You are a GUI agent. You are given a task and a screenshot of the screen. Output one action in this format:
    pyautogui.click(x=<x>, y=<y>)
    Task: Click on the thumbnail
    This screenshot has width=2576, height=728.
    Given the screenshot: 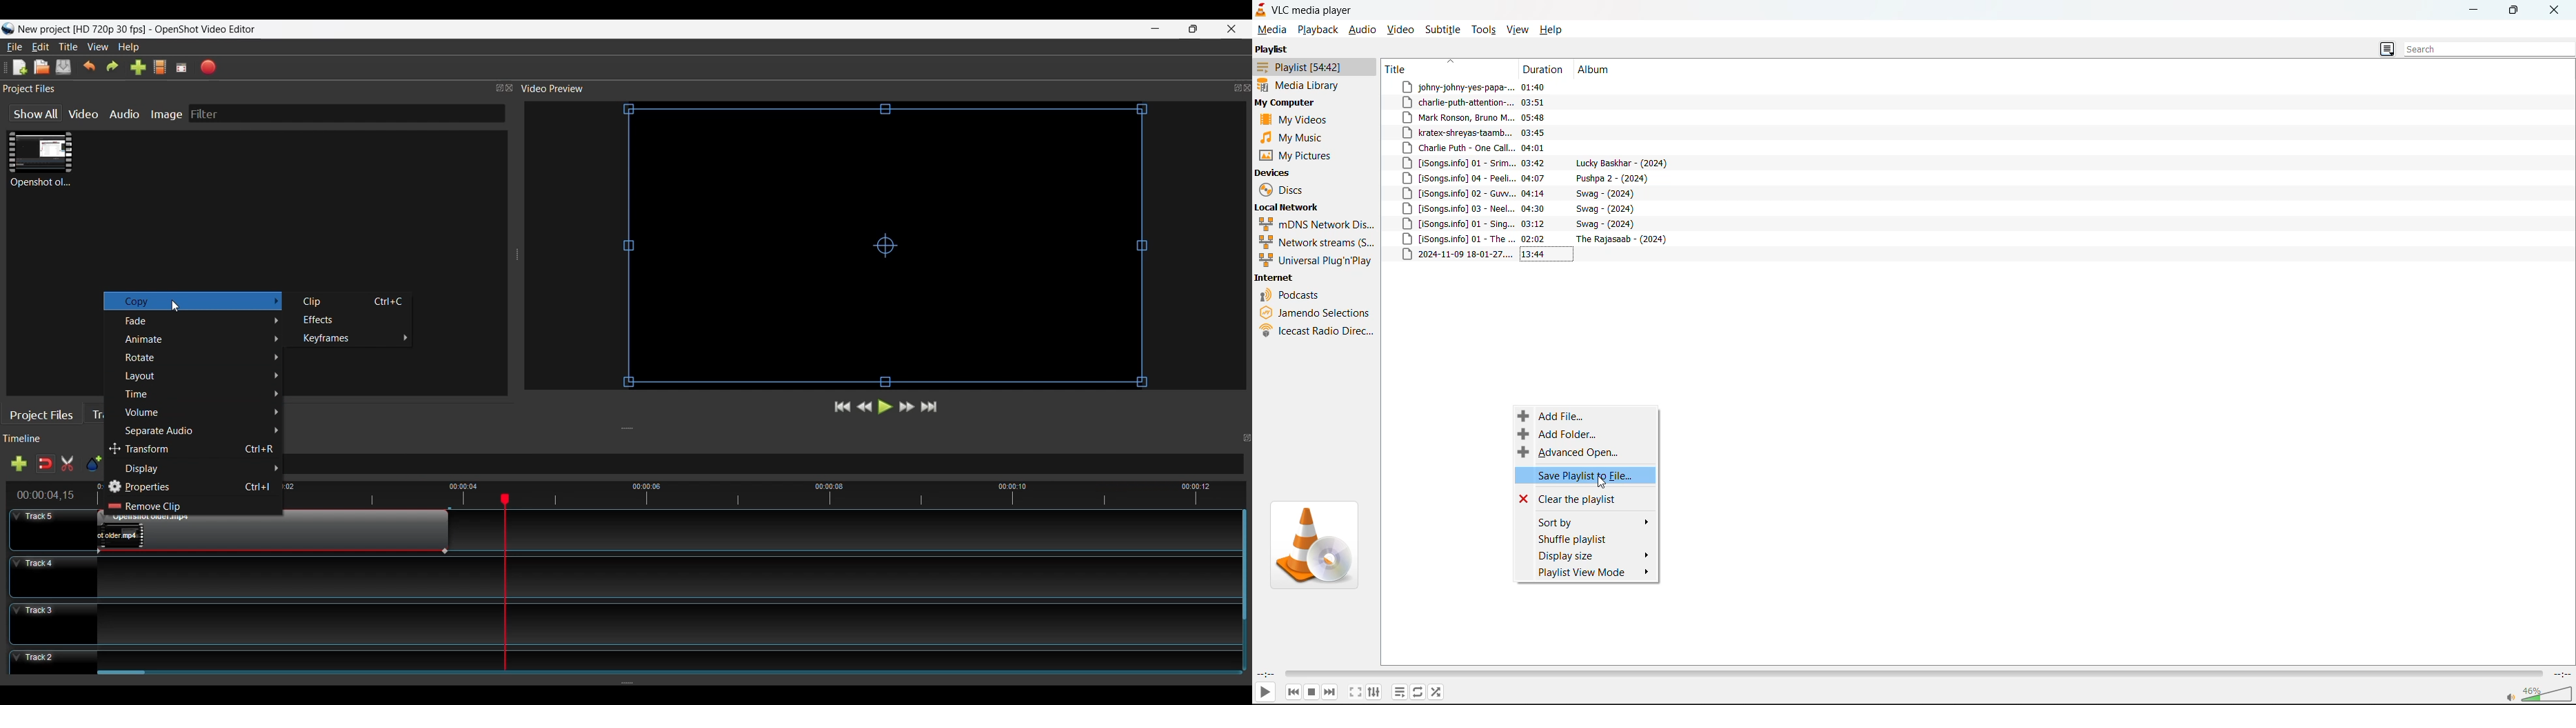 What is the action you would take?
    pyautogui.click(x=1313, y=544)
    